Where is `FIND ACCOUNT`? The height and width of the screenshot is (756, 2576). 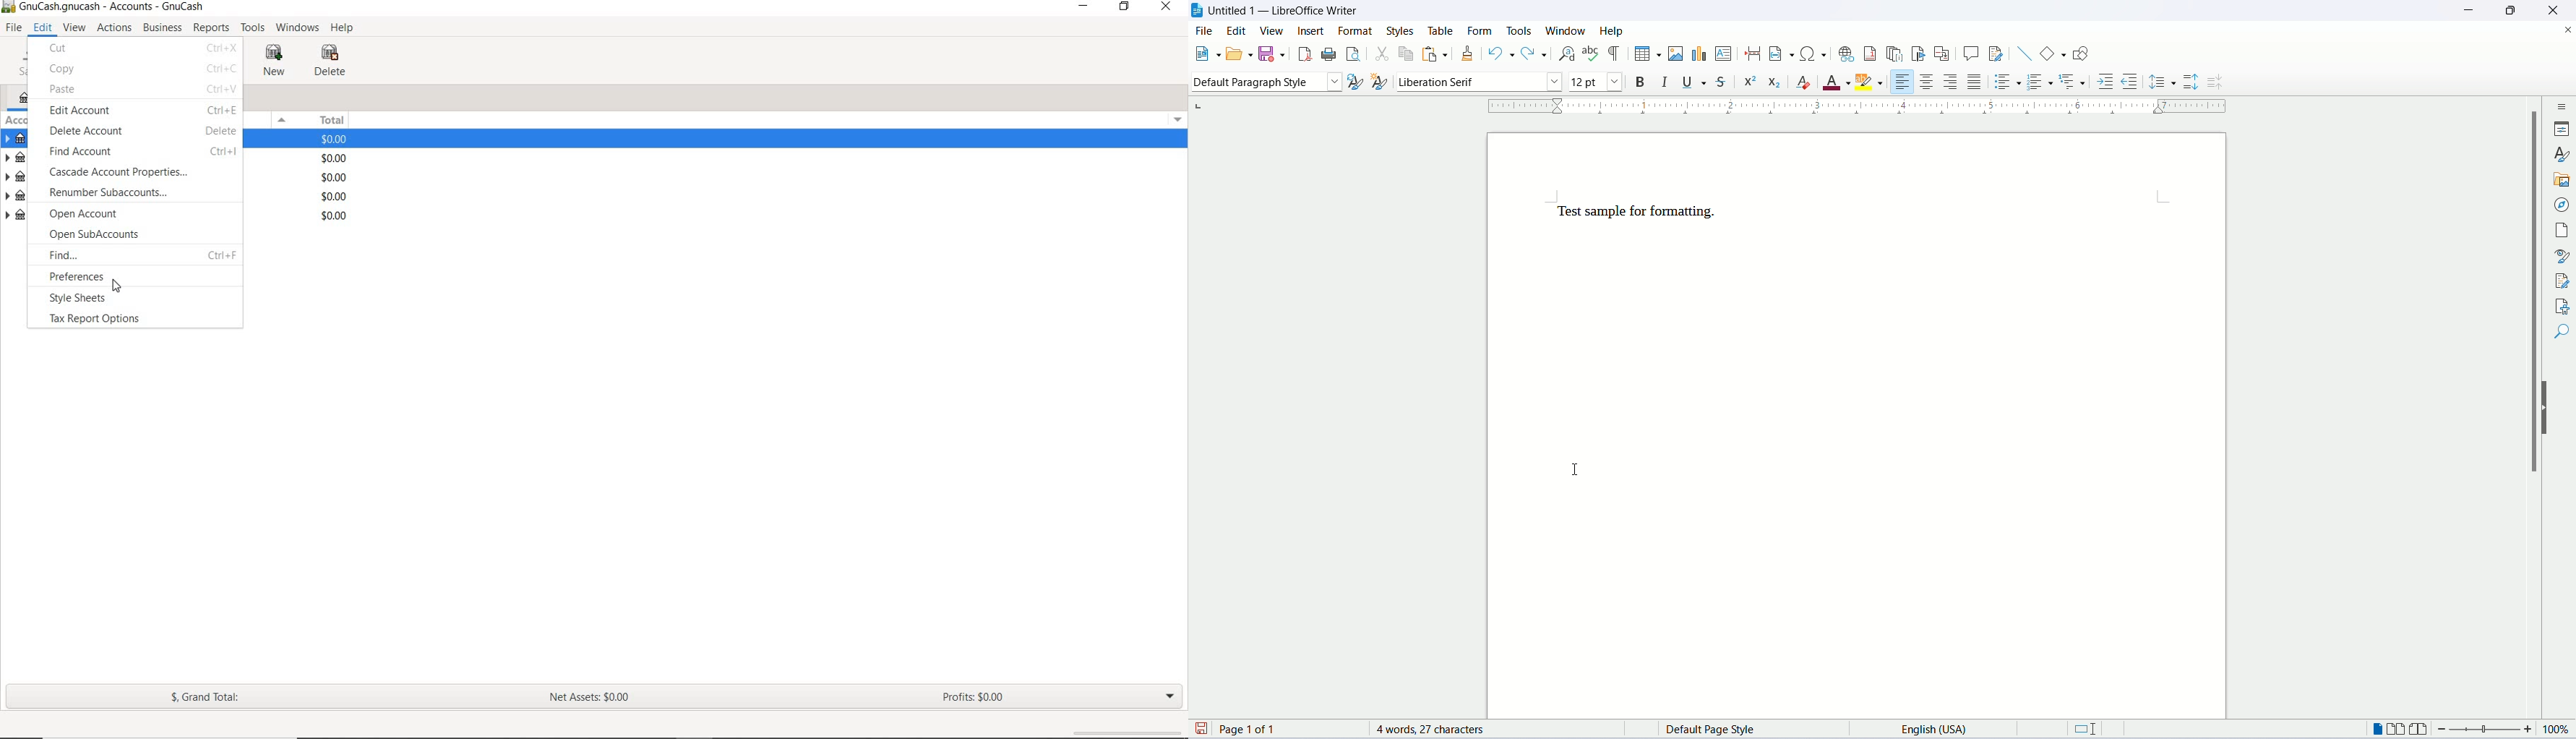
FIND ACCOUNT is located at coordinates (141, 153).